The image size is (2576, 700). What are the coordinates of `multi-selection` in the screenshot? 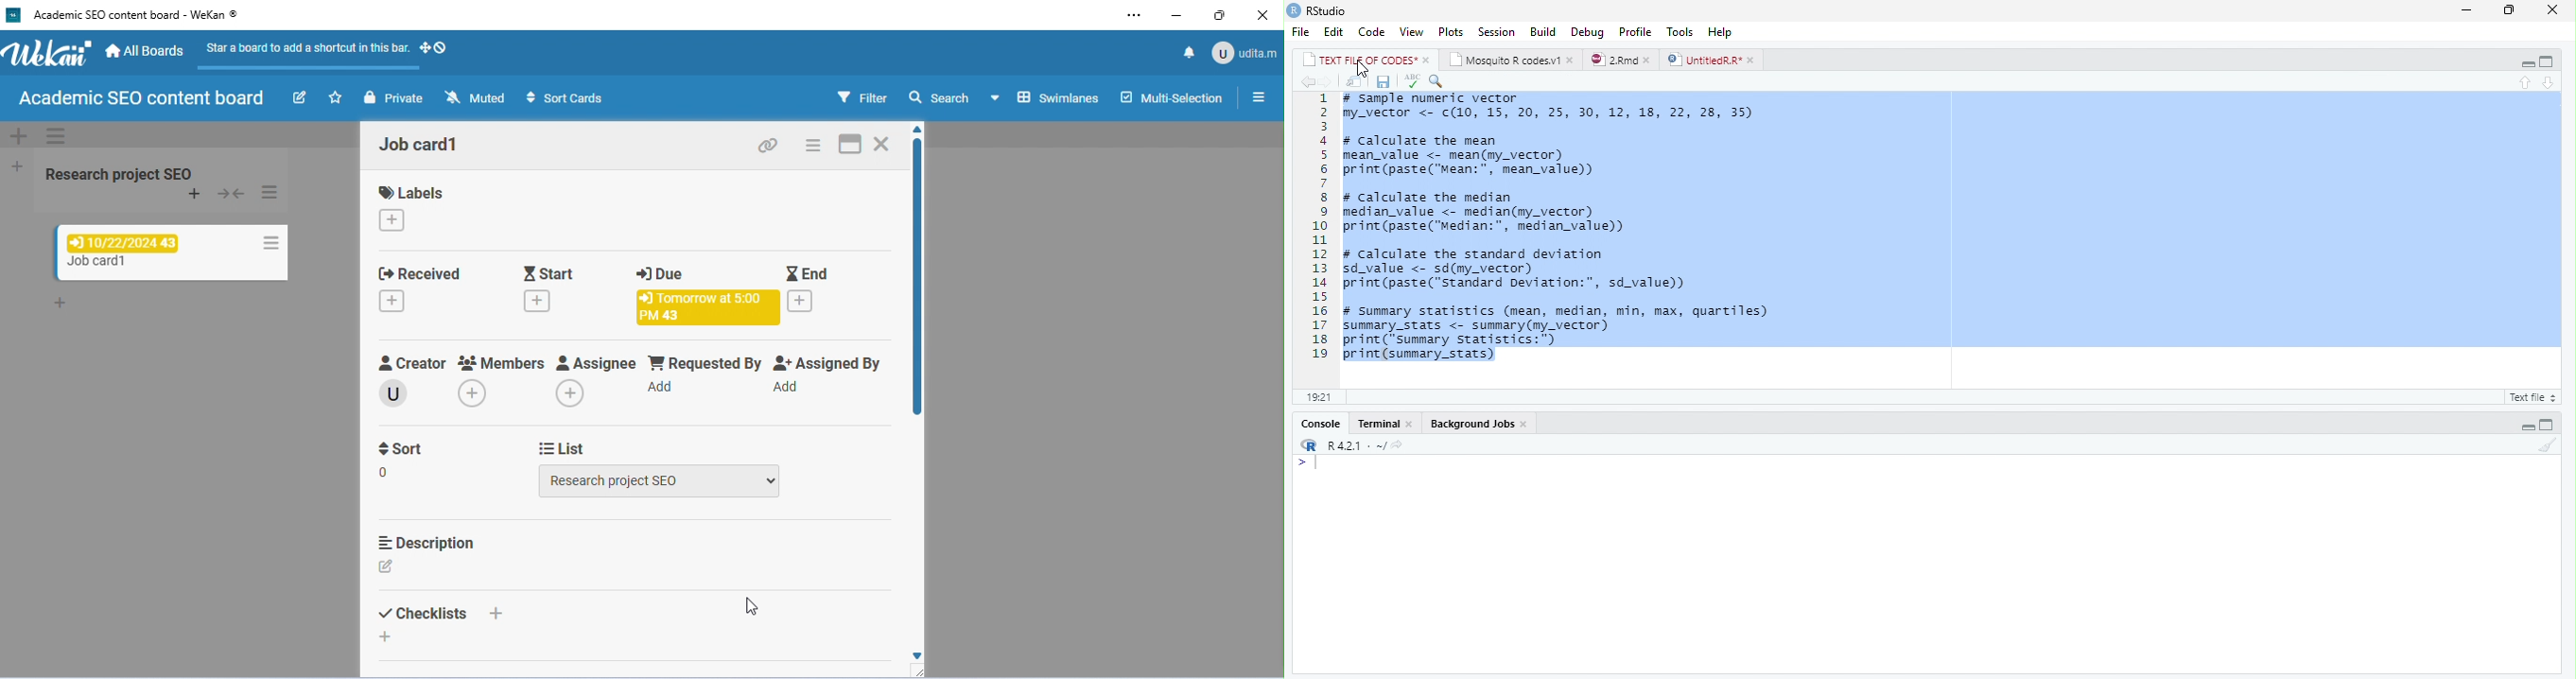 It's located at (1170, 98).